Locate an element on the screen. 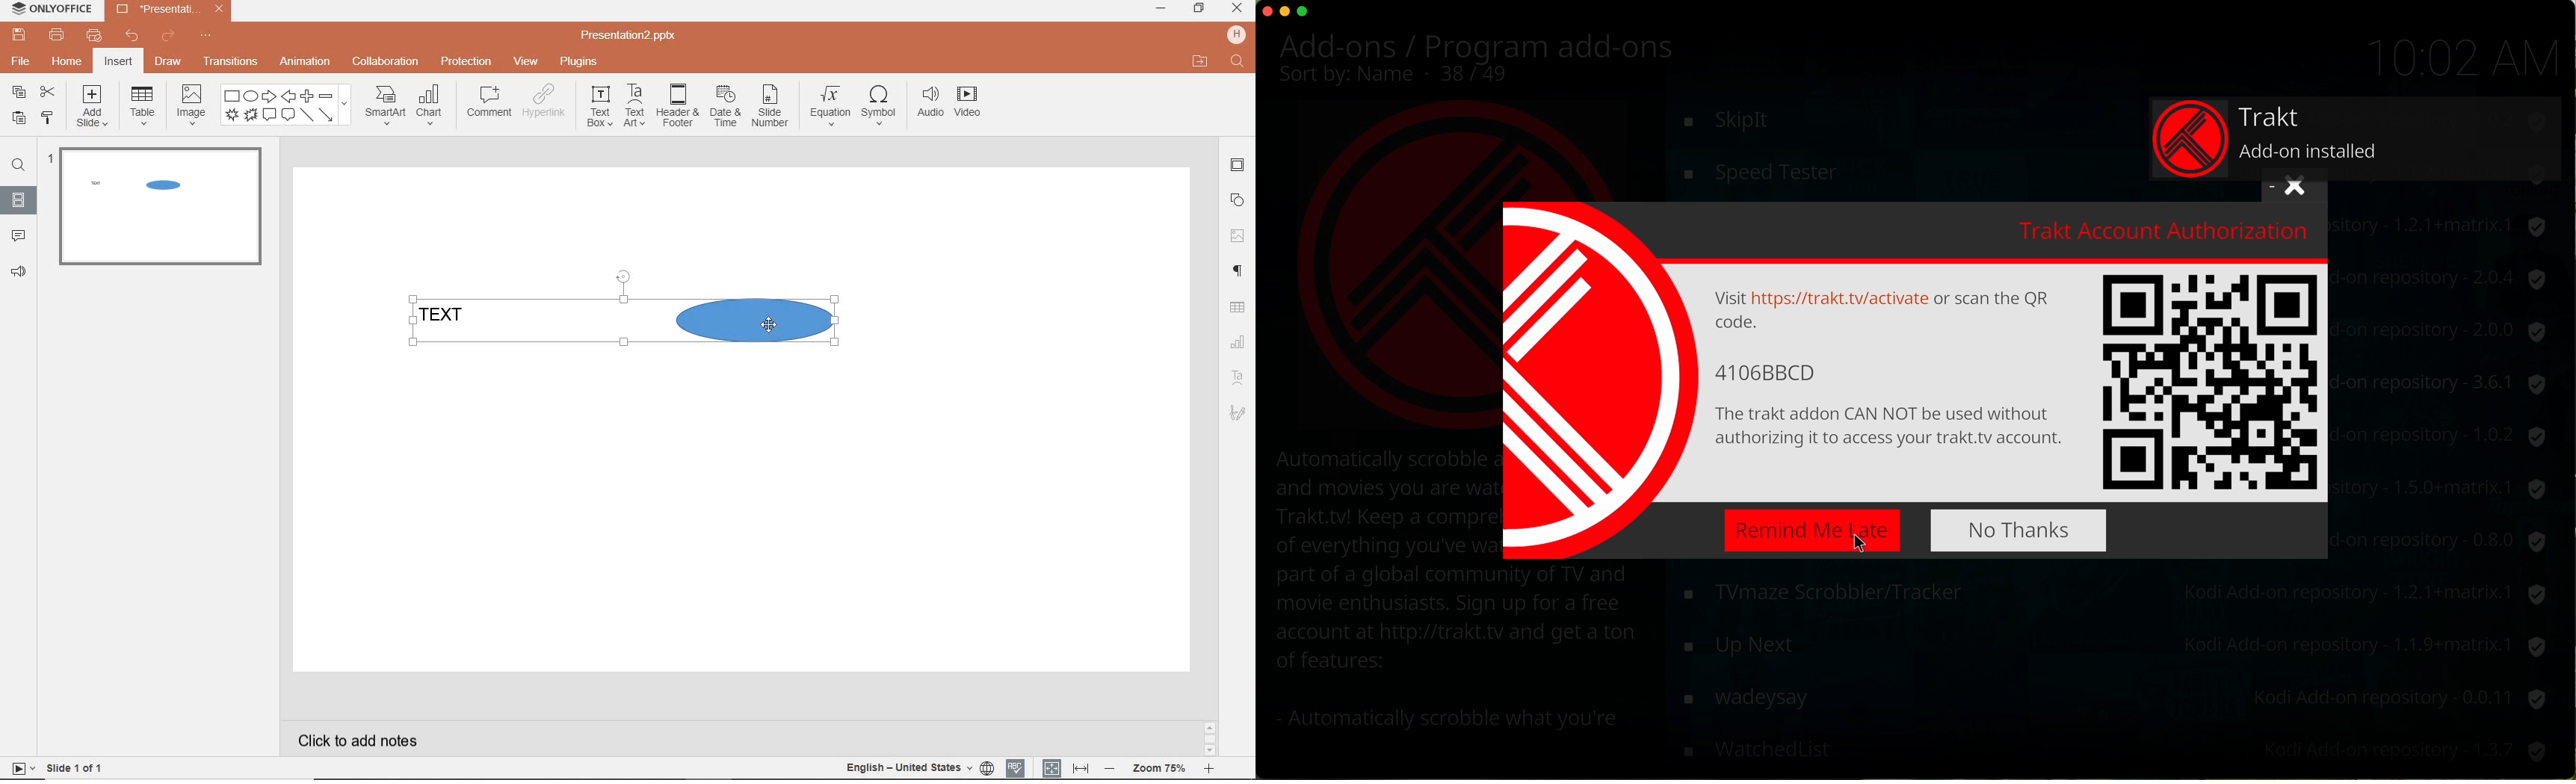 This screenshot has width=2576, height=784. trakt account authorization is located at coordinates (2162, 228).